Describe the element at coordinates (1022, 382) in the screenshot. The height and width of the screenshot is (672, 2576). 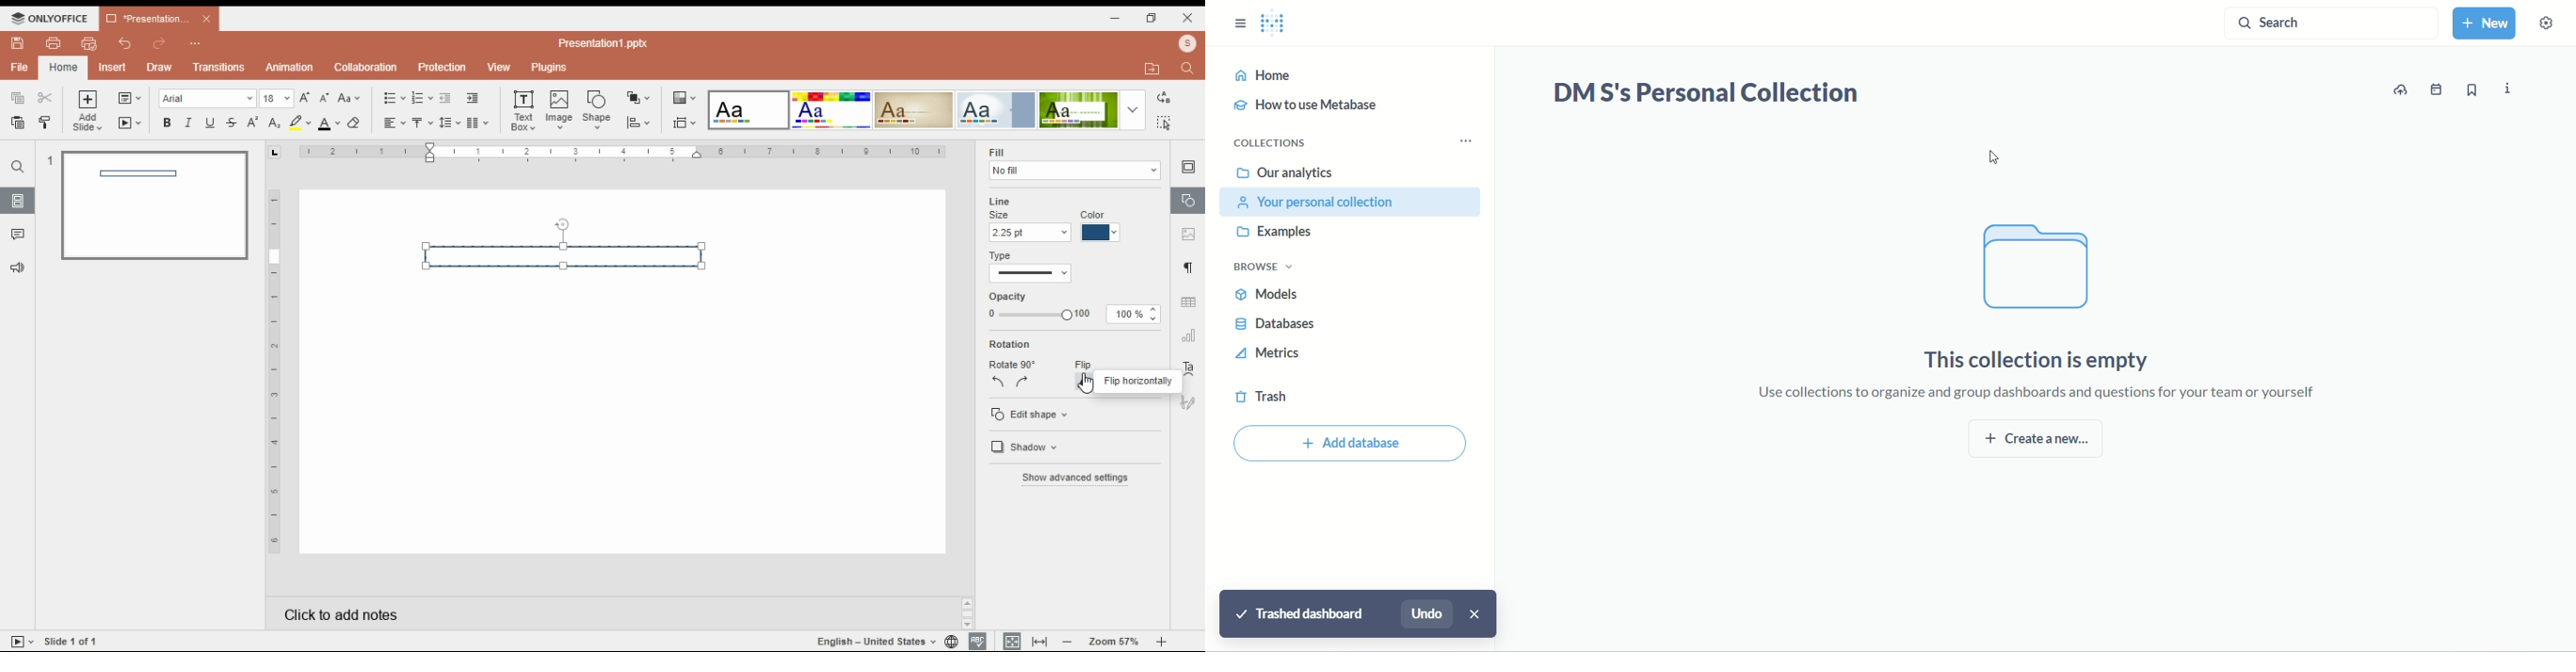
I see `rotate 90 clockwise` at that location.